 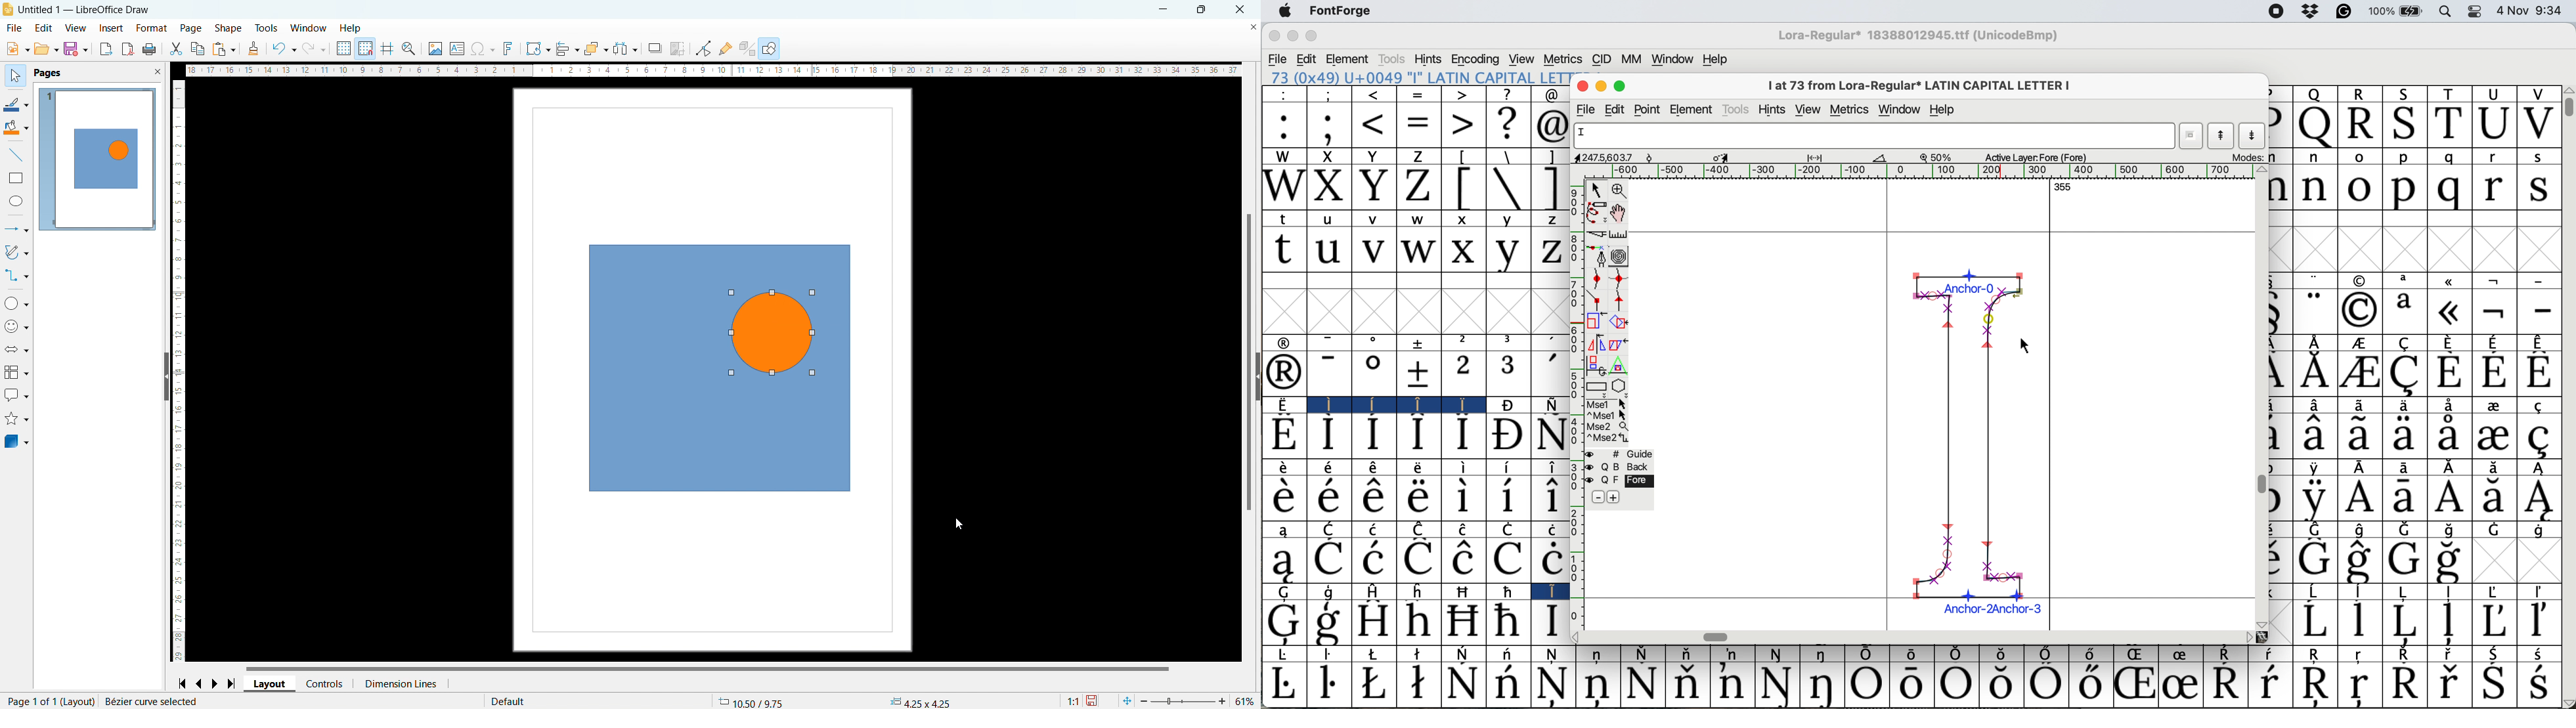 What do you see at coordinates (2314, 310) in the screenshot?
I see `"` at bounding box center [2314, 310].